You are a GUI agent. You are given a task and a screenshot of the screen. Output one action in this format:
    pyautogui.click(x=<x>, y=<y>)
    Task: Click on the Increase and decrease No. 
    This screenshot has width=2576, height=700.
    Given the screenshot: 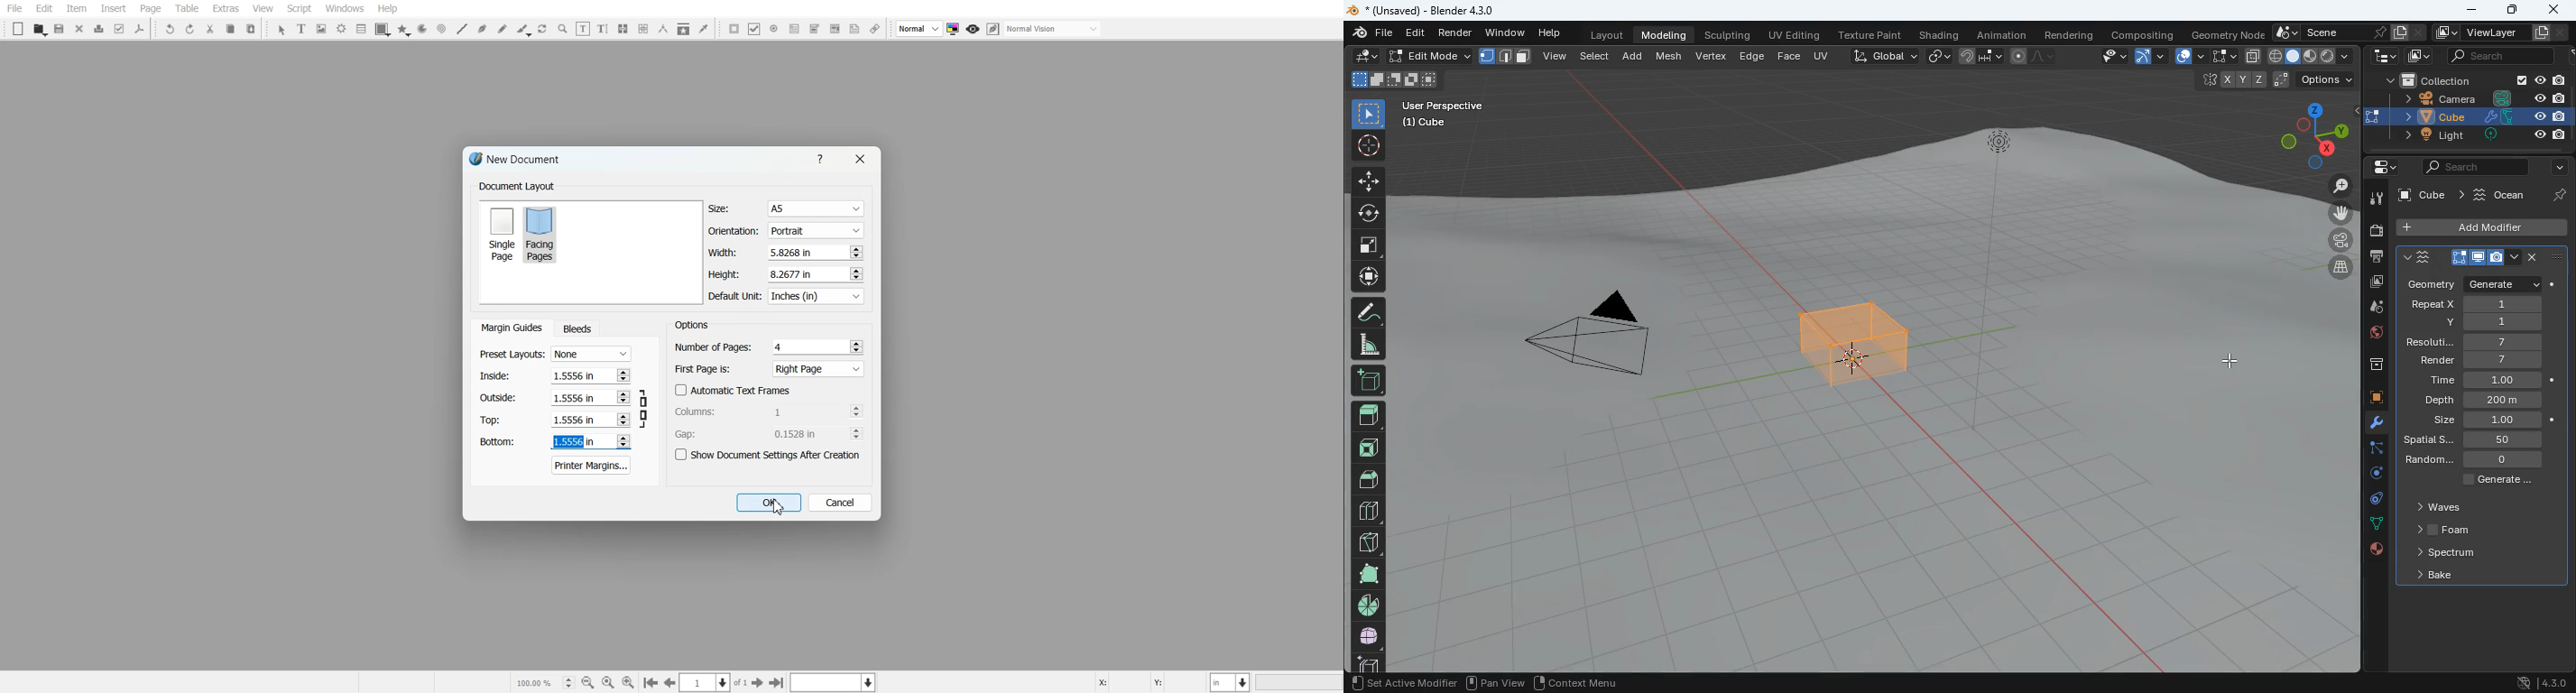 What is the action you would take?
    pyautogui.click(x=623, y=420)
    